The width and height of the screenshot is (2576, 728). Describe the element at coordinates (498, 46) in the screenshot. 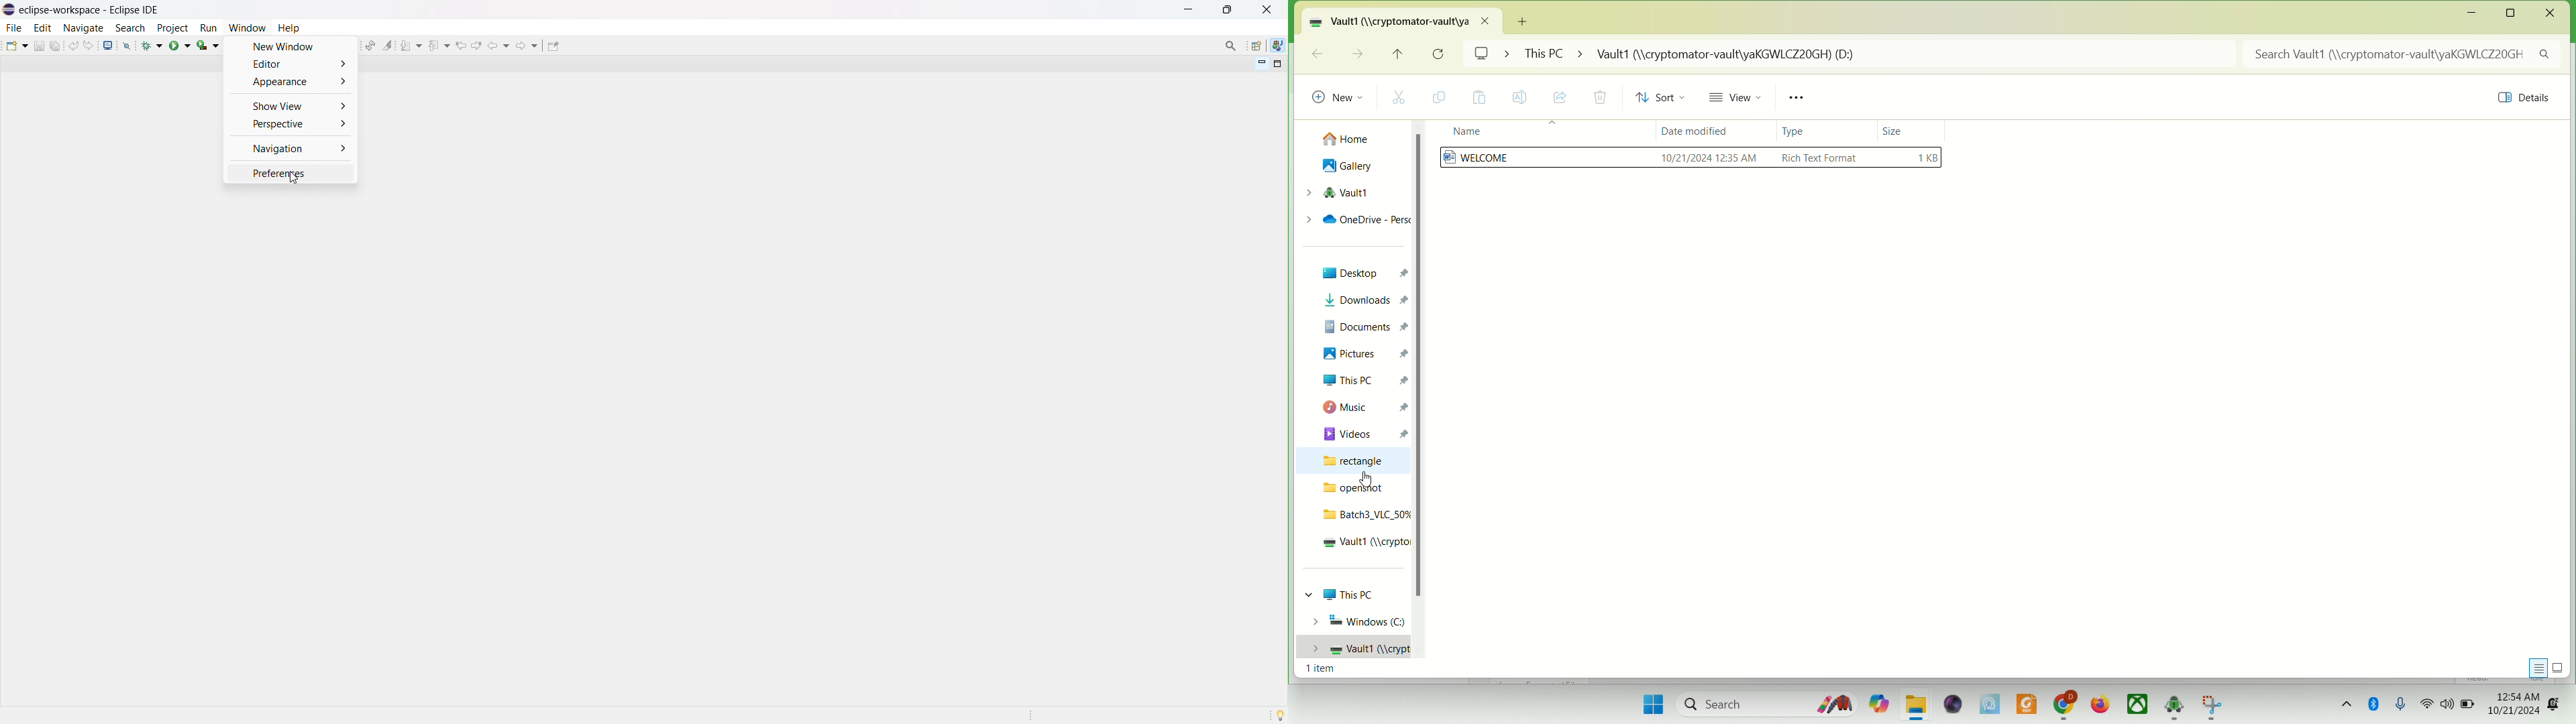

I see `back` at that location.